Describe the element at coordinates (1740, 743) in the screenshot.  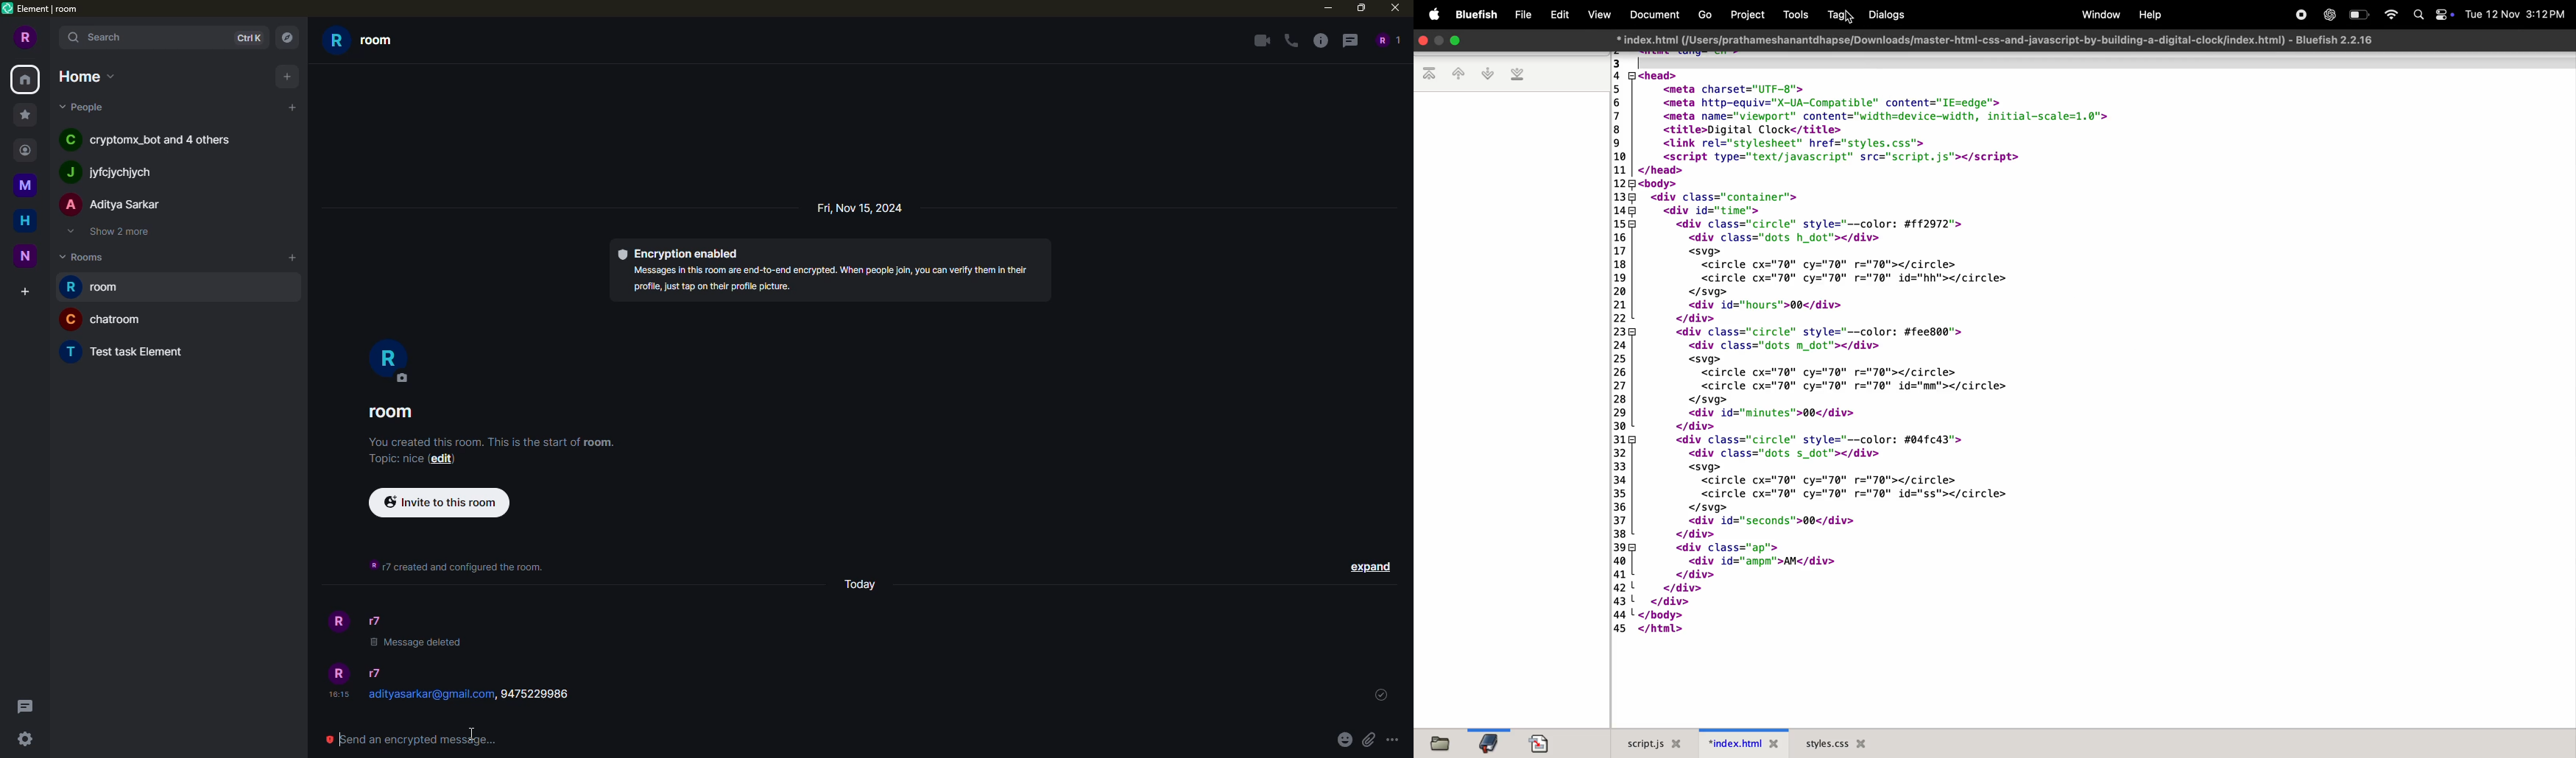
I see `*index.html` at that location.